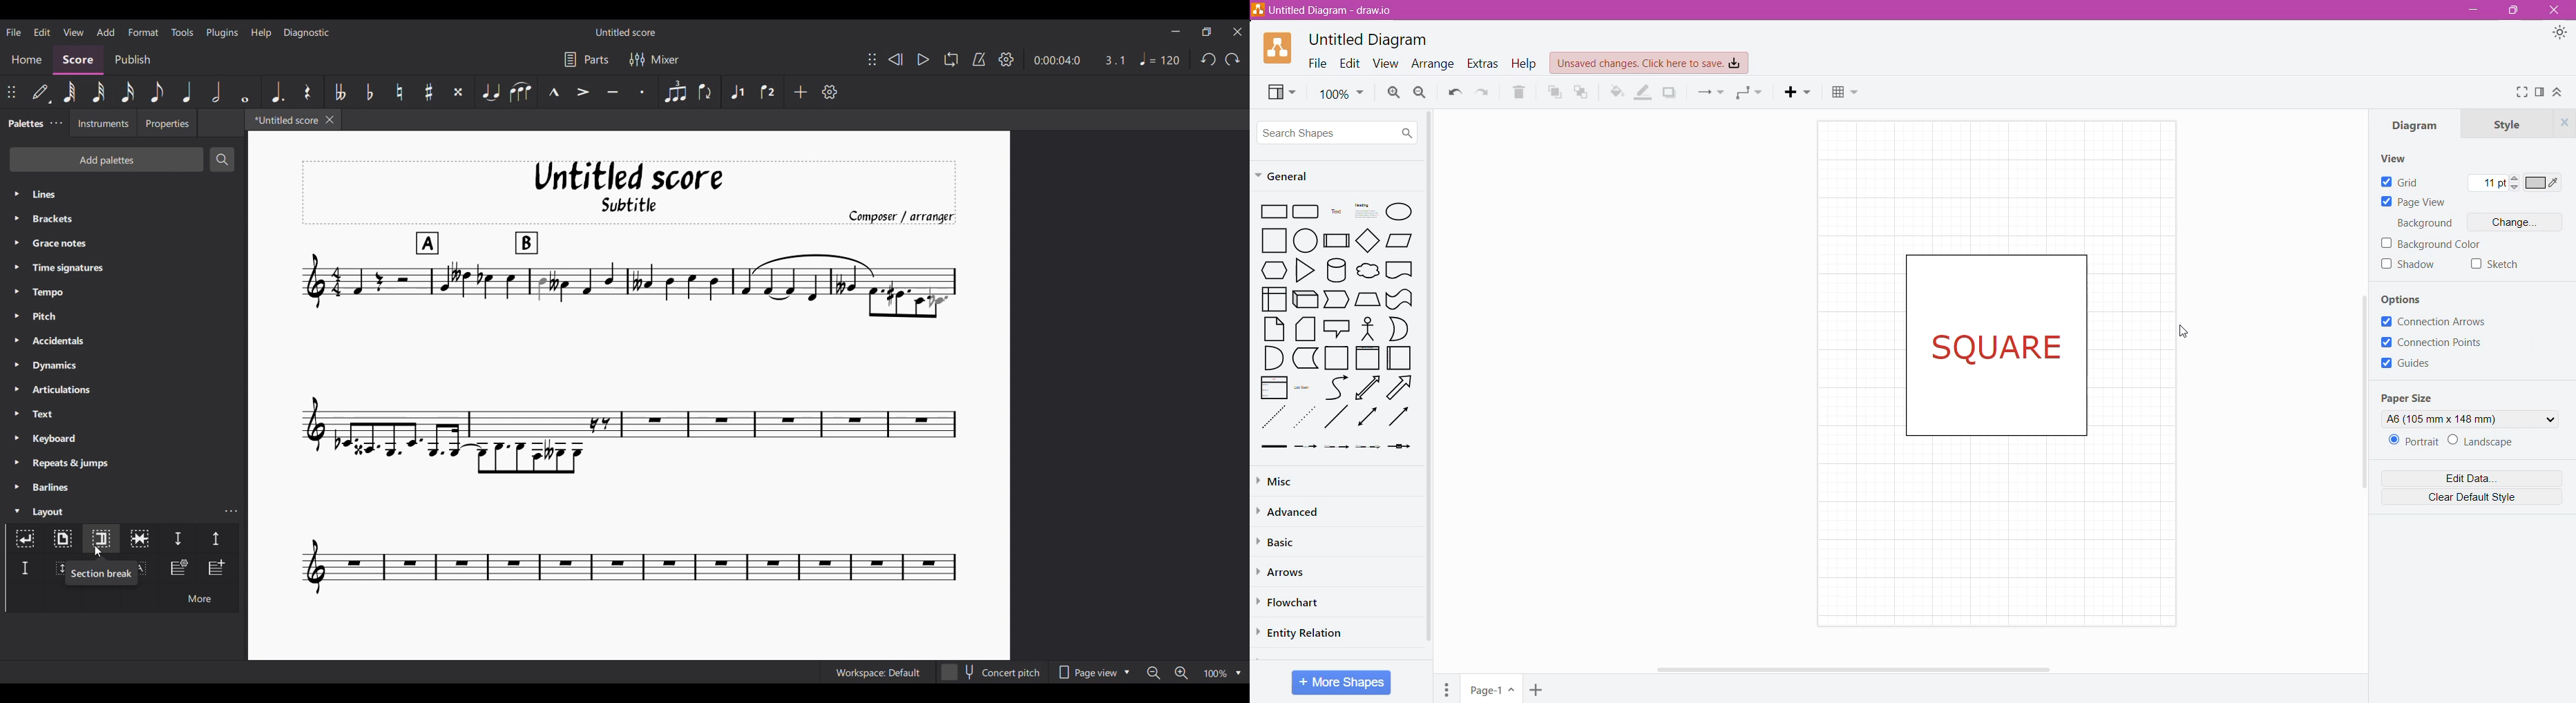  What do you see at coordinates (1338, 327) in the screenshot?
I see `Speech Bubble` at bounding box center [1338, 327].